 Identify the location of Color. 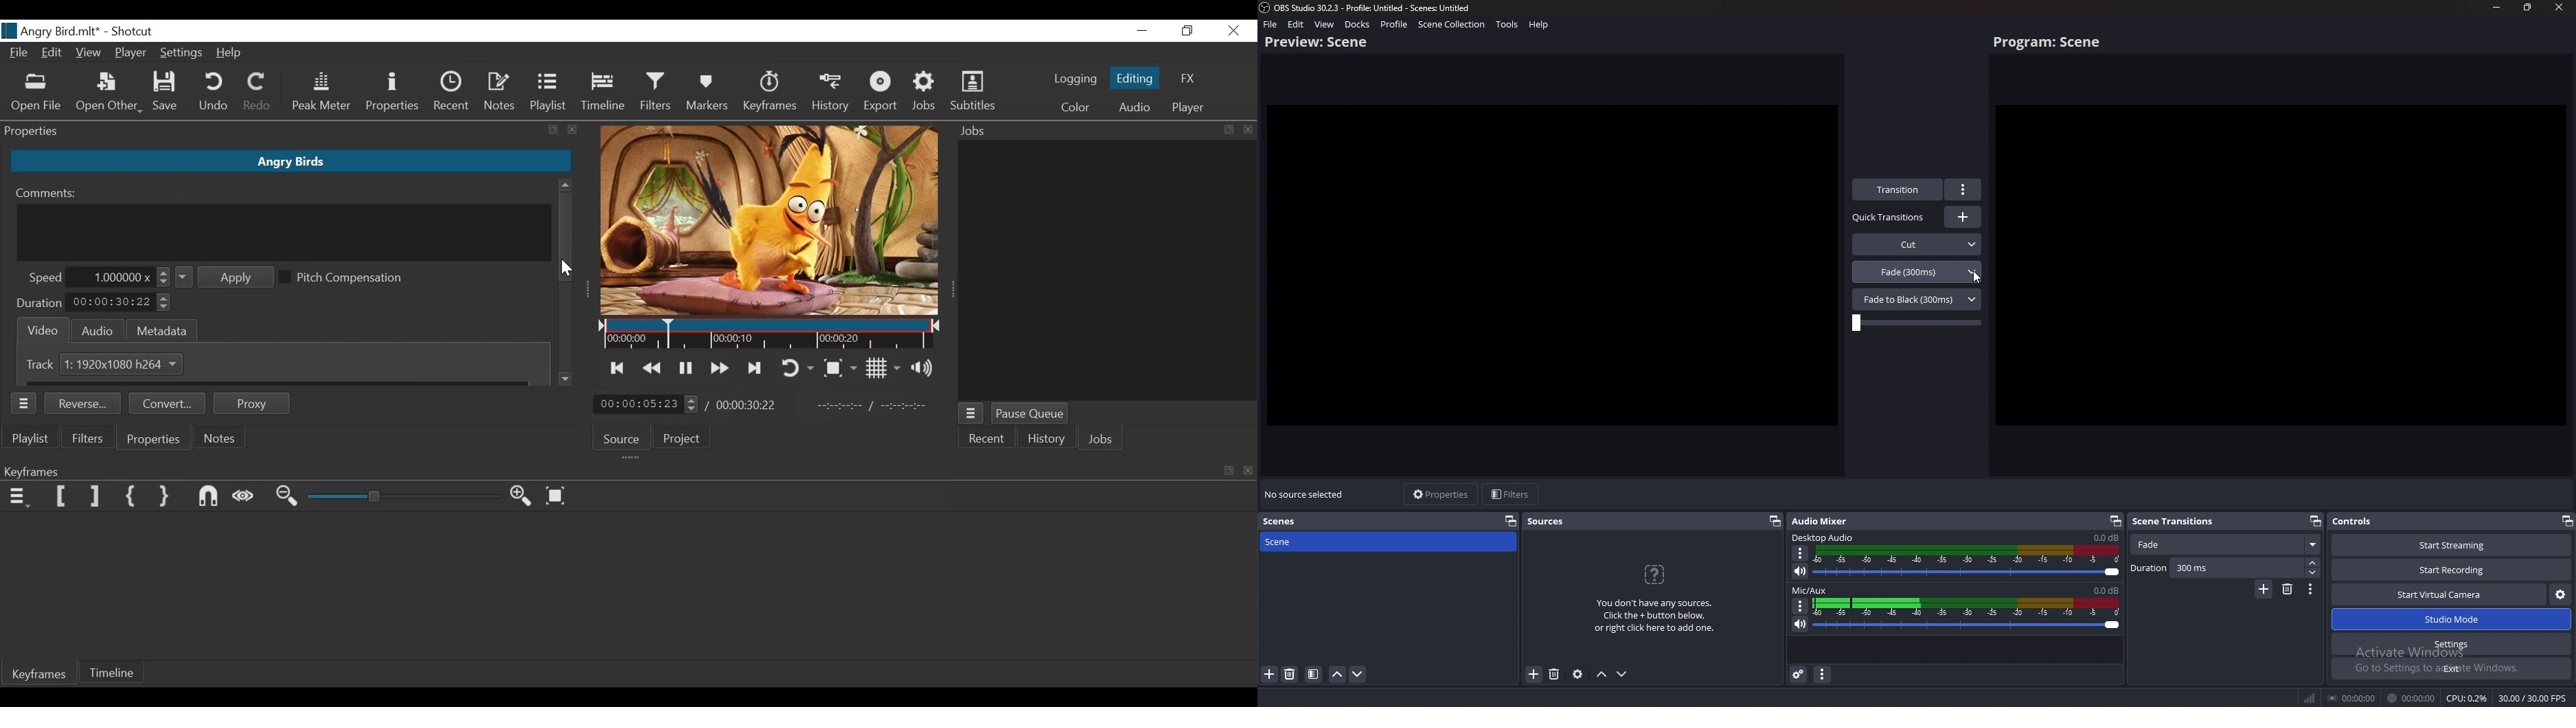
(1075, 107).